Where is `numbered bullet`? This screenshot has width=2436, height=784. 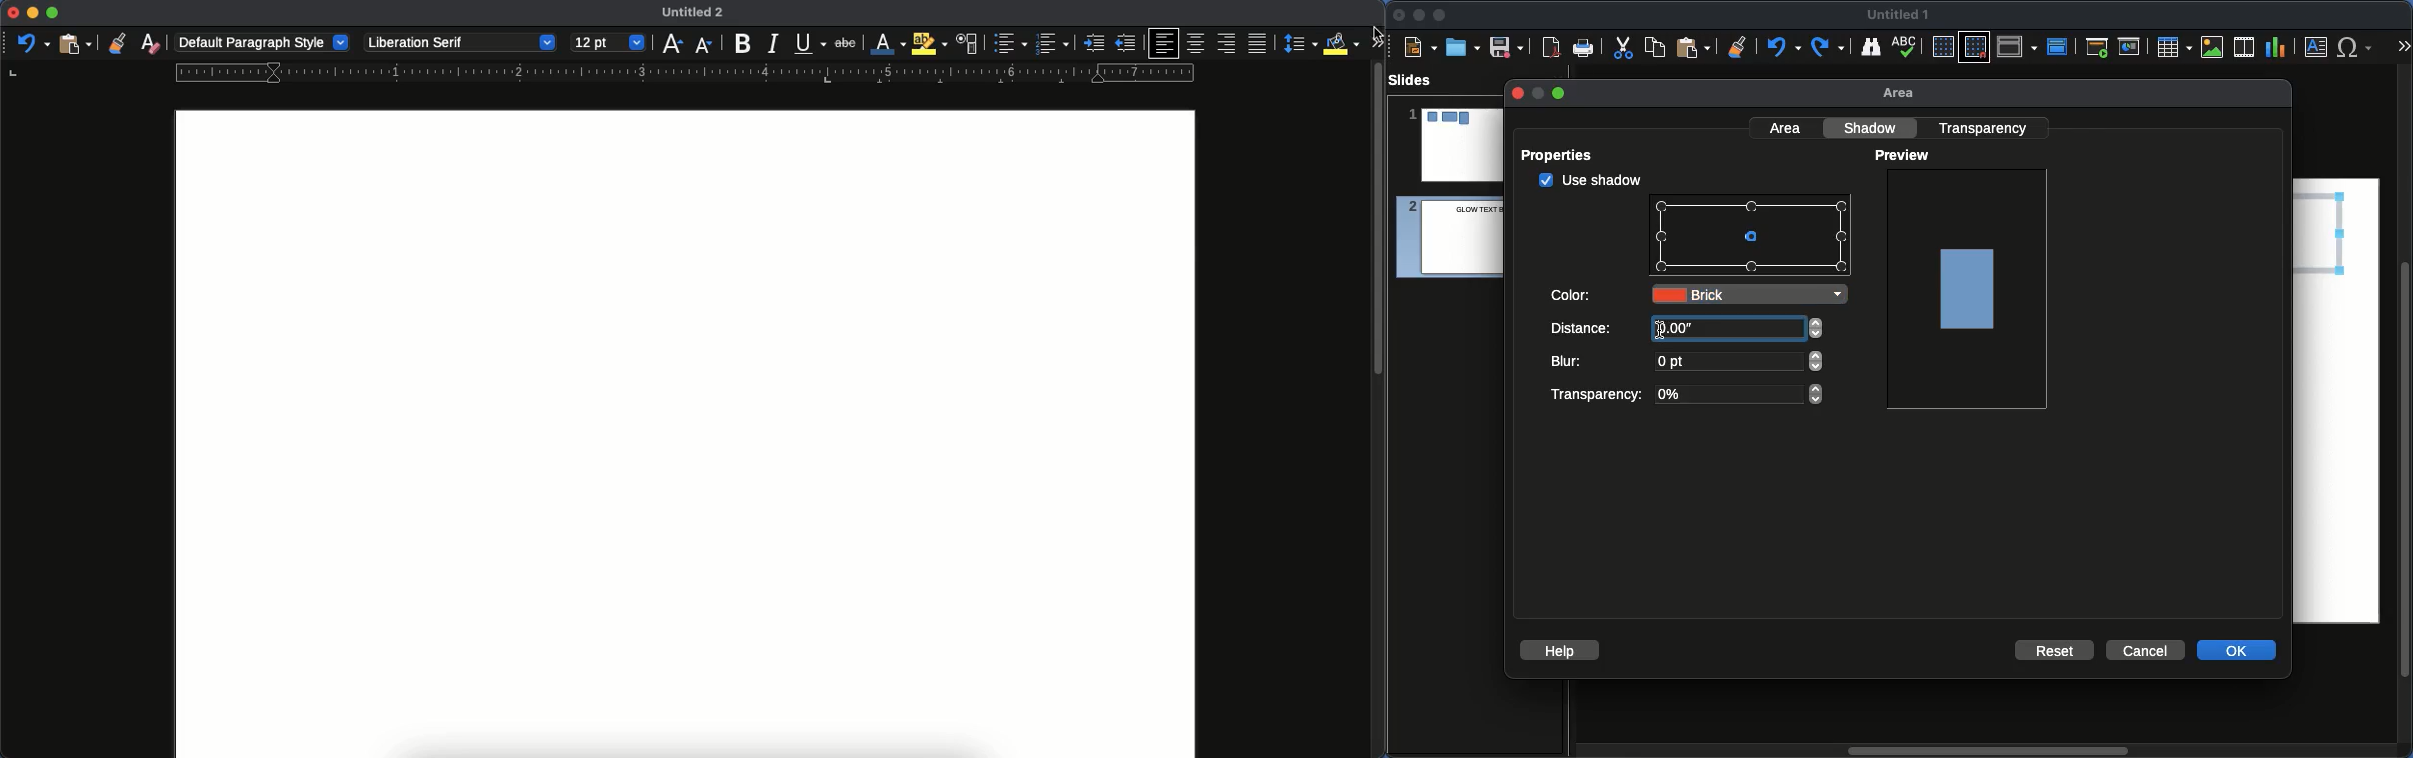 numbered bullet is located at coordinates (1052, 43).